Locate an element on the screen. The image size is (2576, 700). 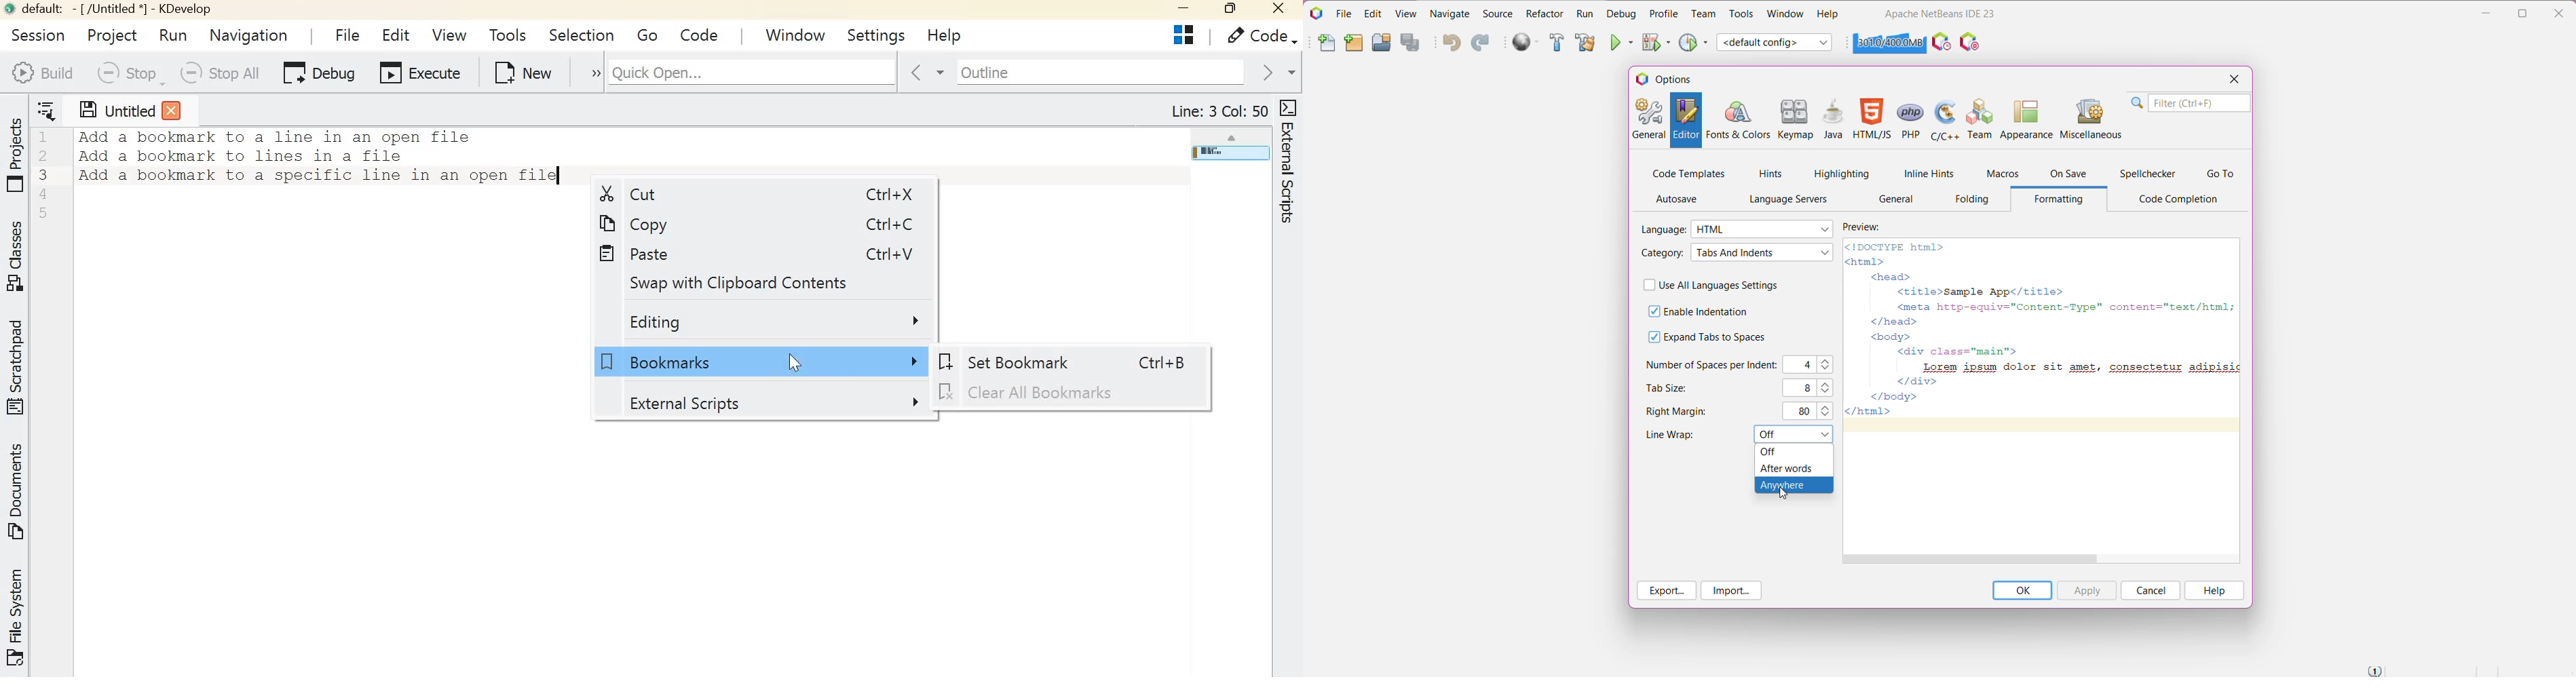
Open Project is located at coordinates (1381, 42).